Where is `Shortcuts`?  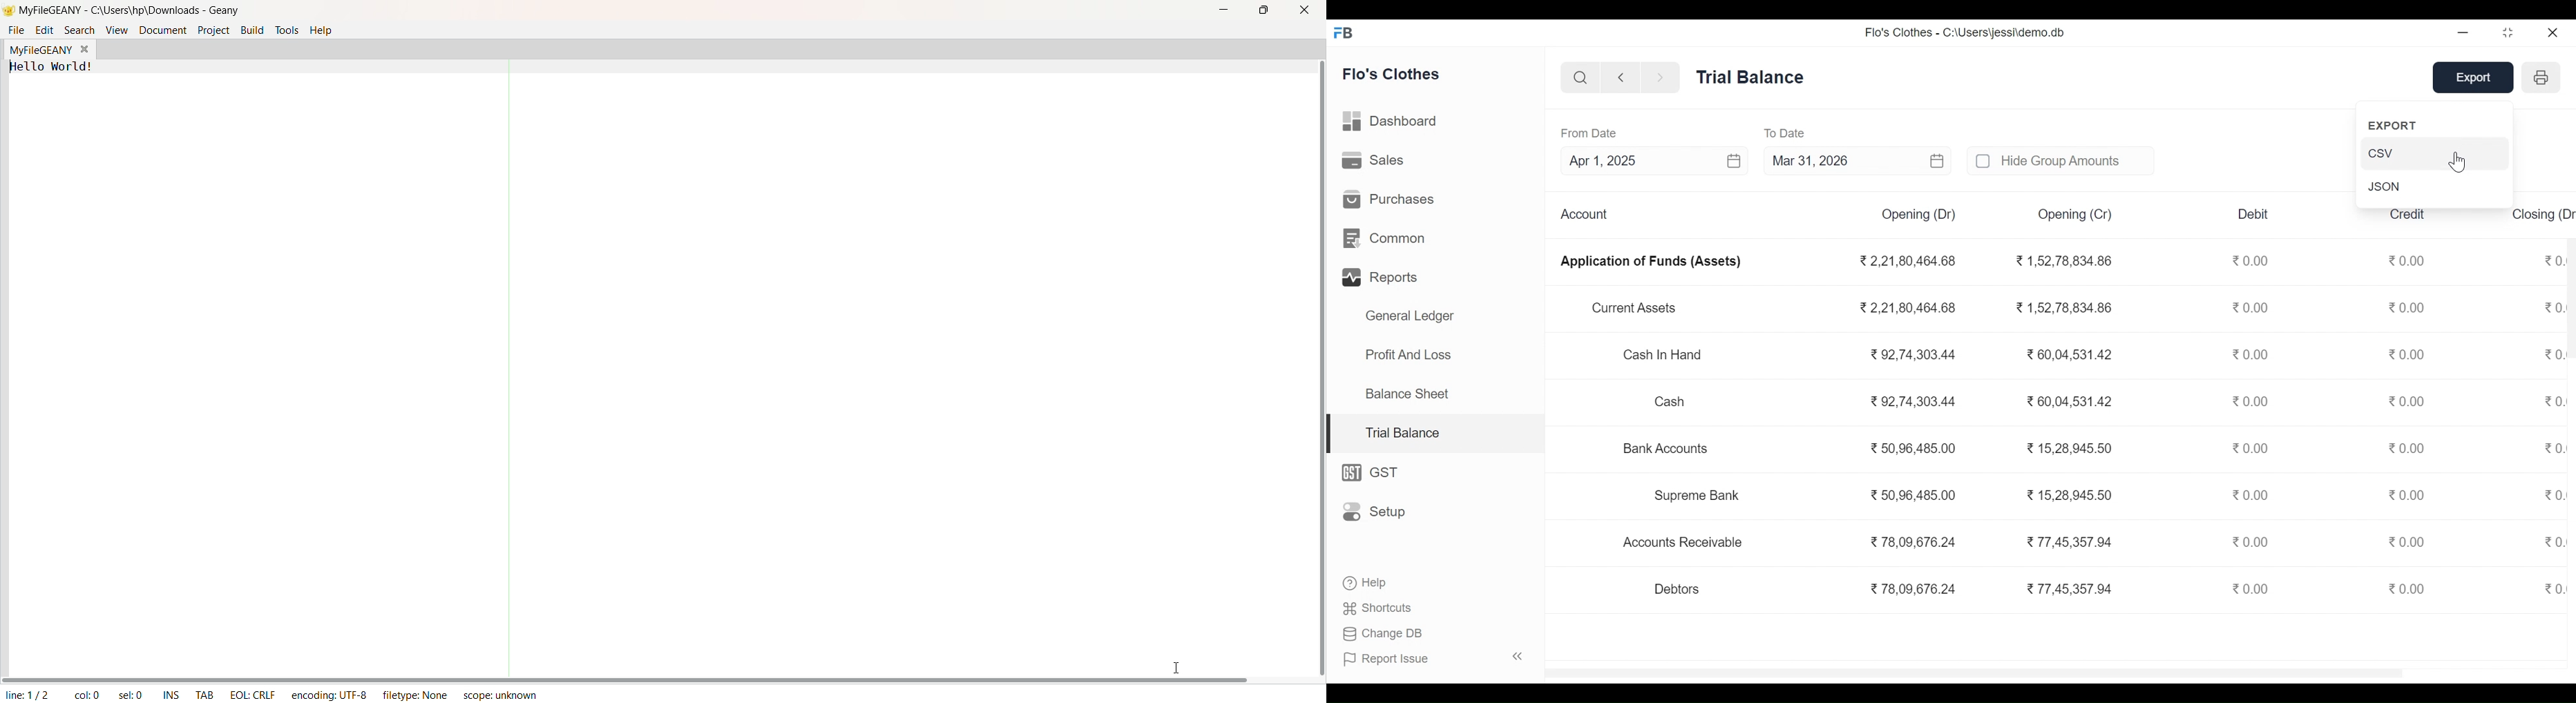 Shortcuts is located at coordinates (1379, 607).